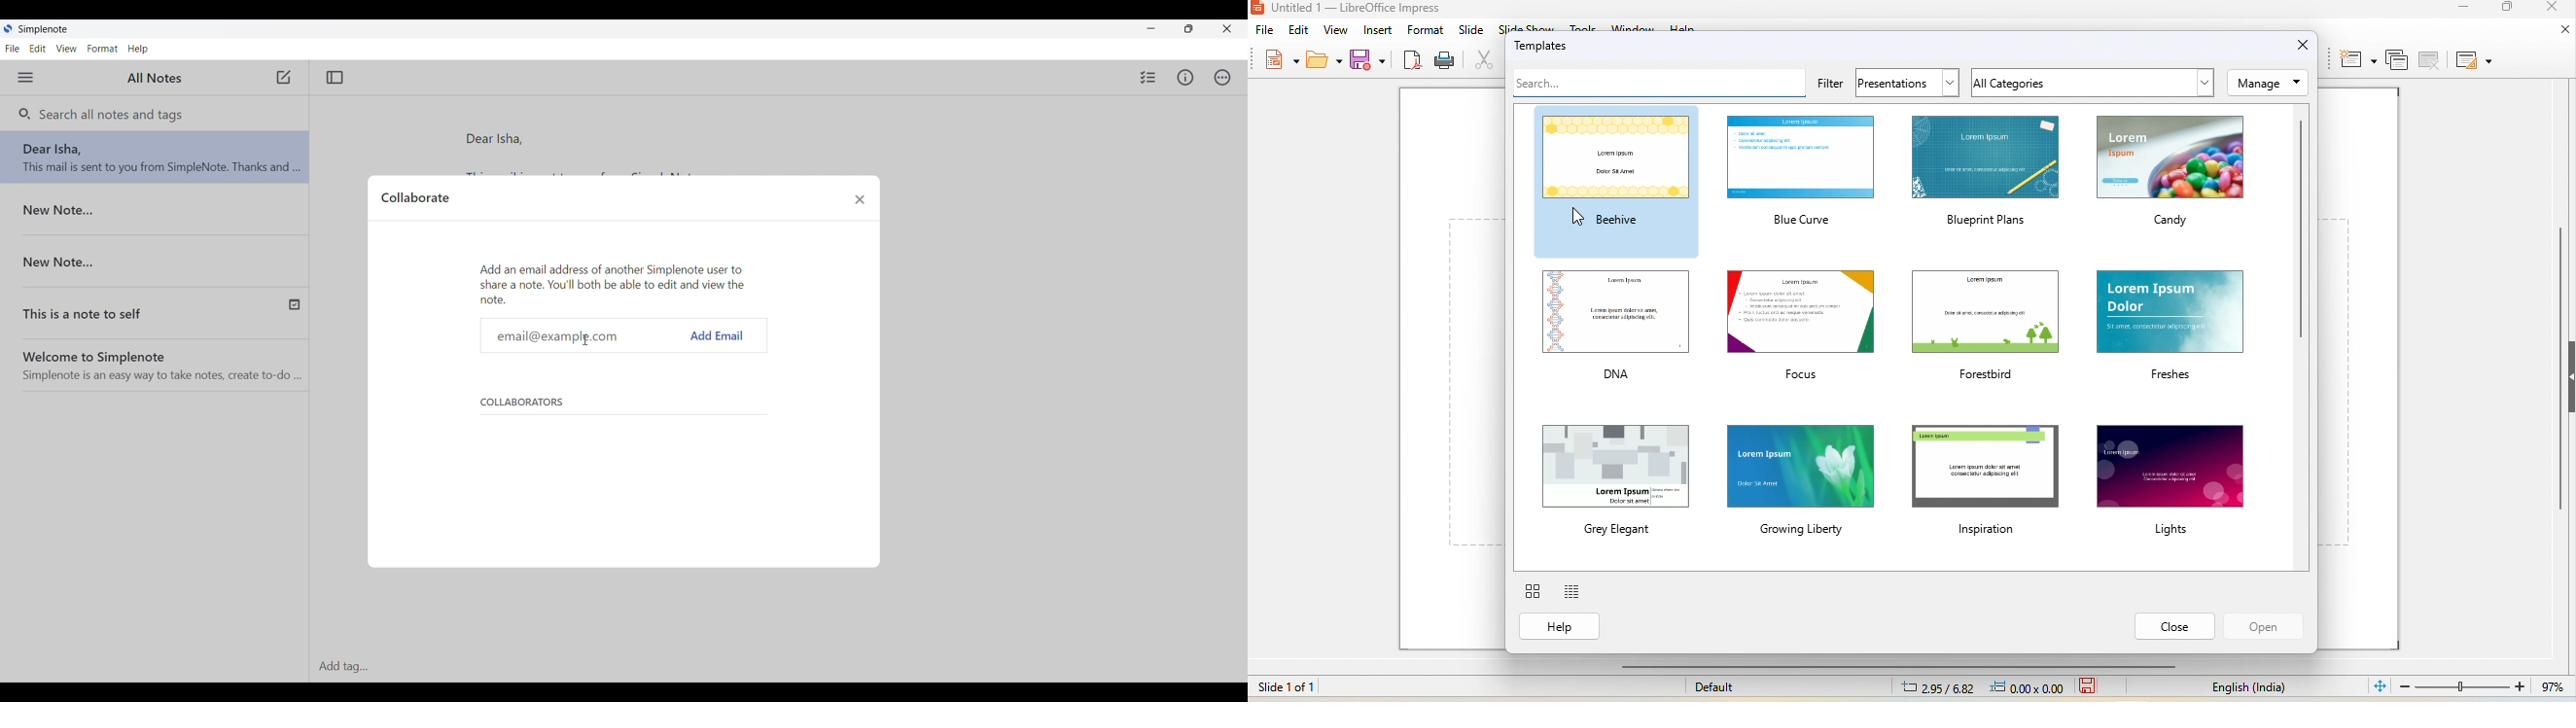 This screenshot has height=728, width=2576. I want to click on format, so click(1427, 30).